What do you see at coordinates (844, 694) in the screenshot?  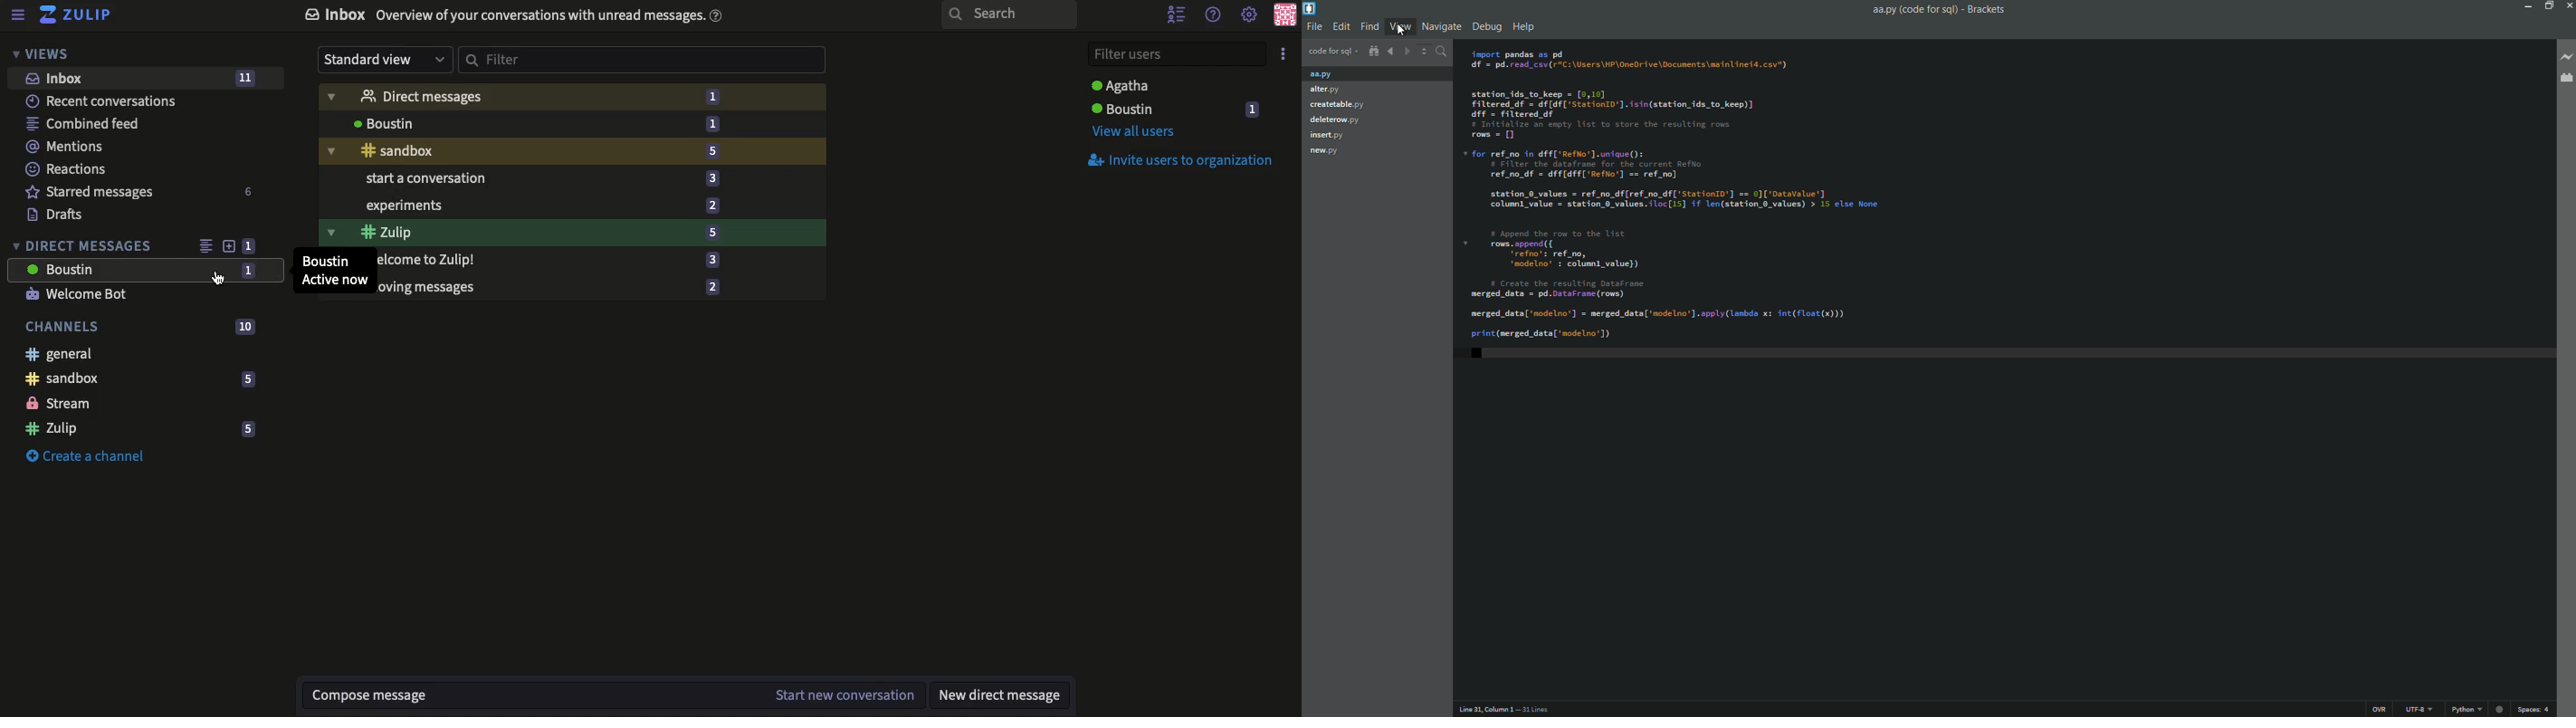 I see `start new conversation` at bounding box center [844, 694].